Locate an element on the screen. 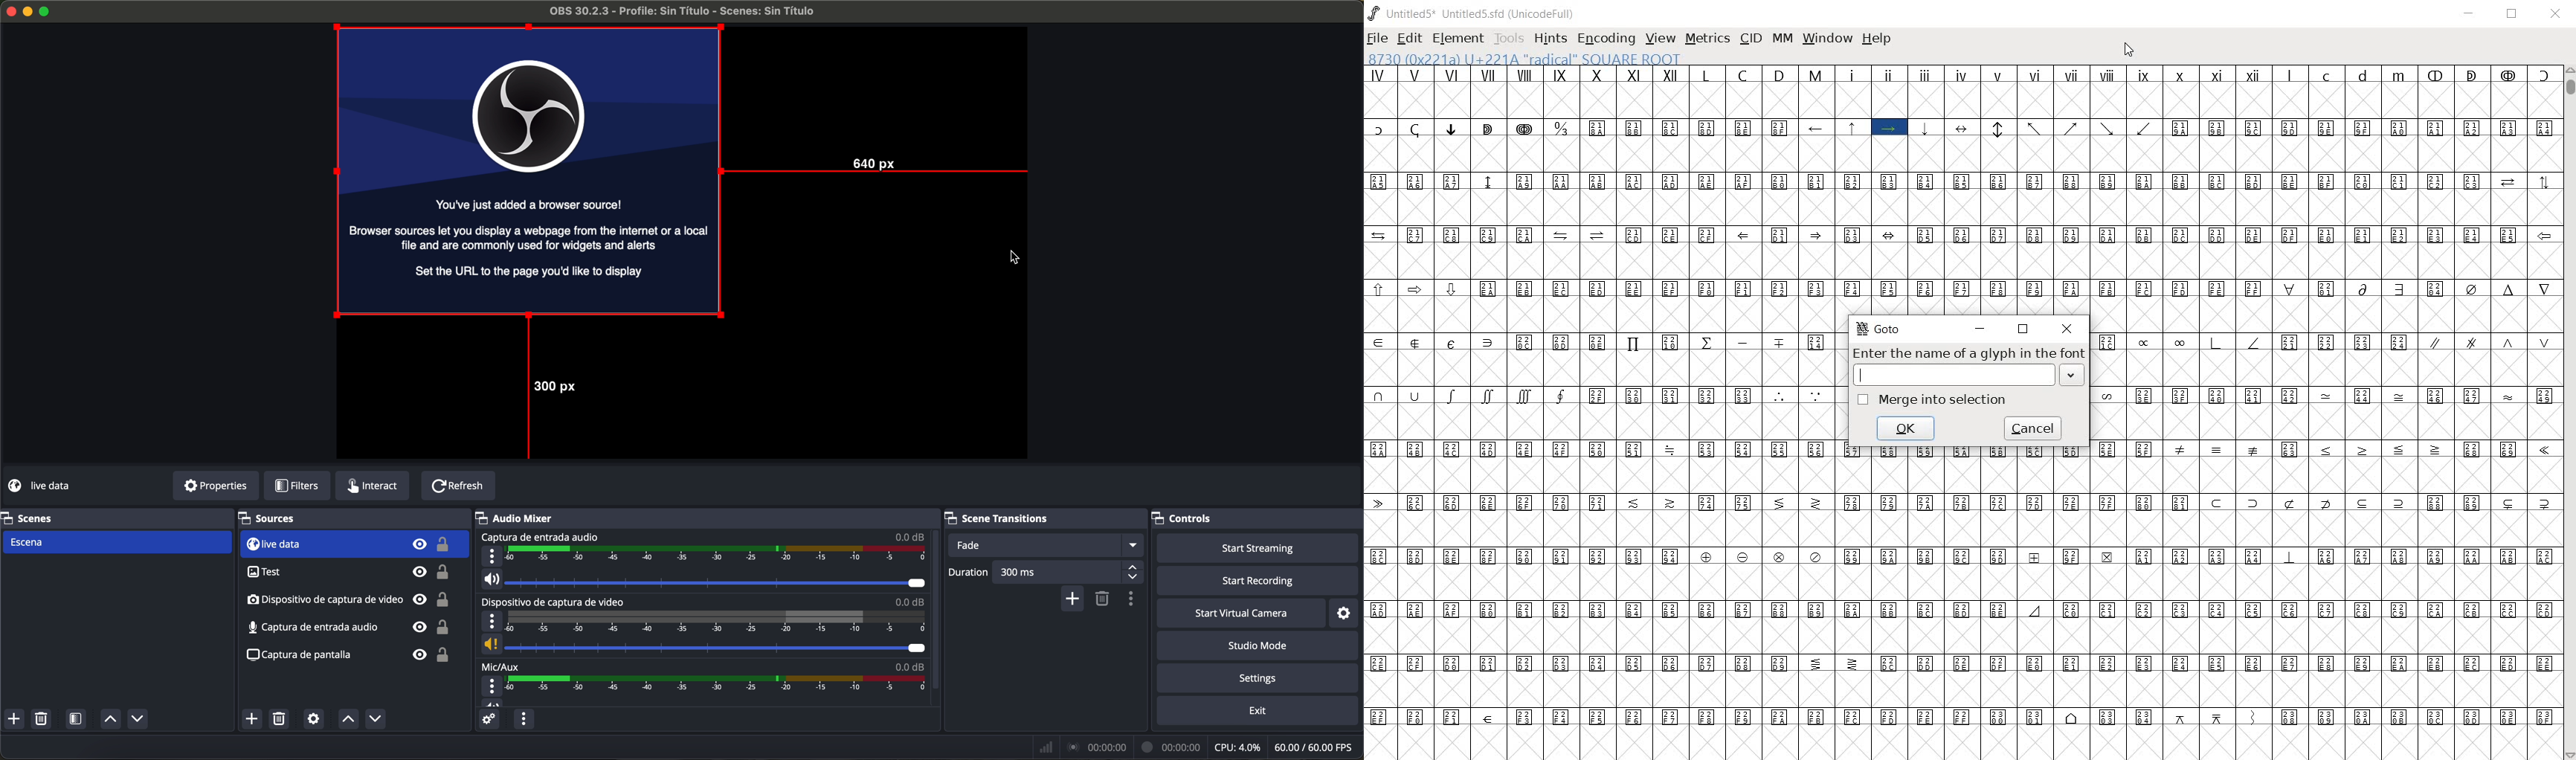 Image resolution: width=2576 pixels, height=784 pixels. screenshot is located at coordinates (350, 627).